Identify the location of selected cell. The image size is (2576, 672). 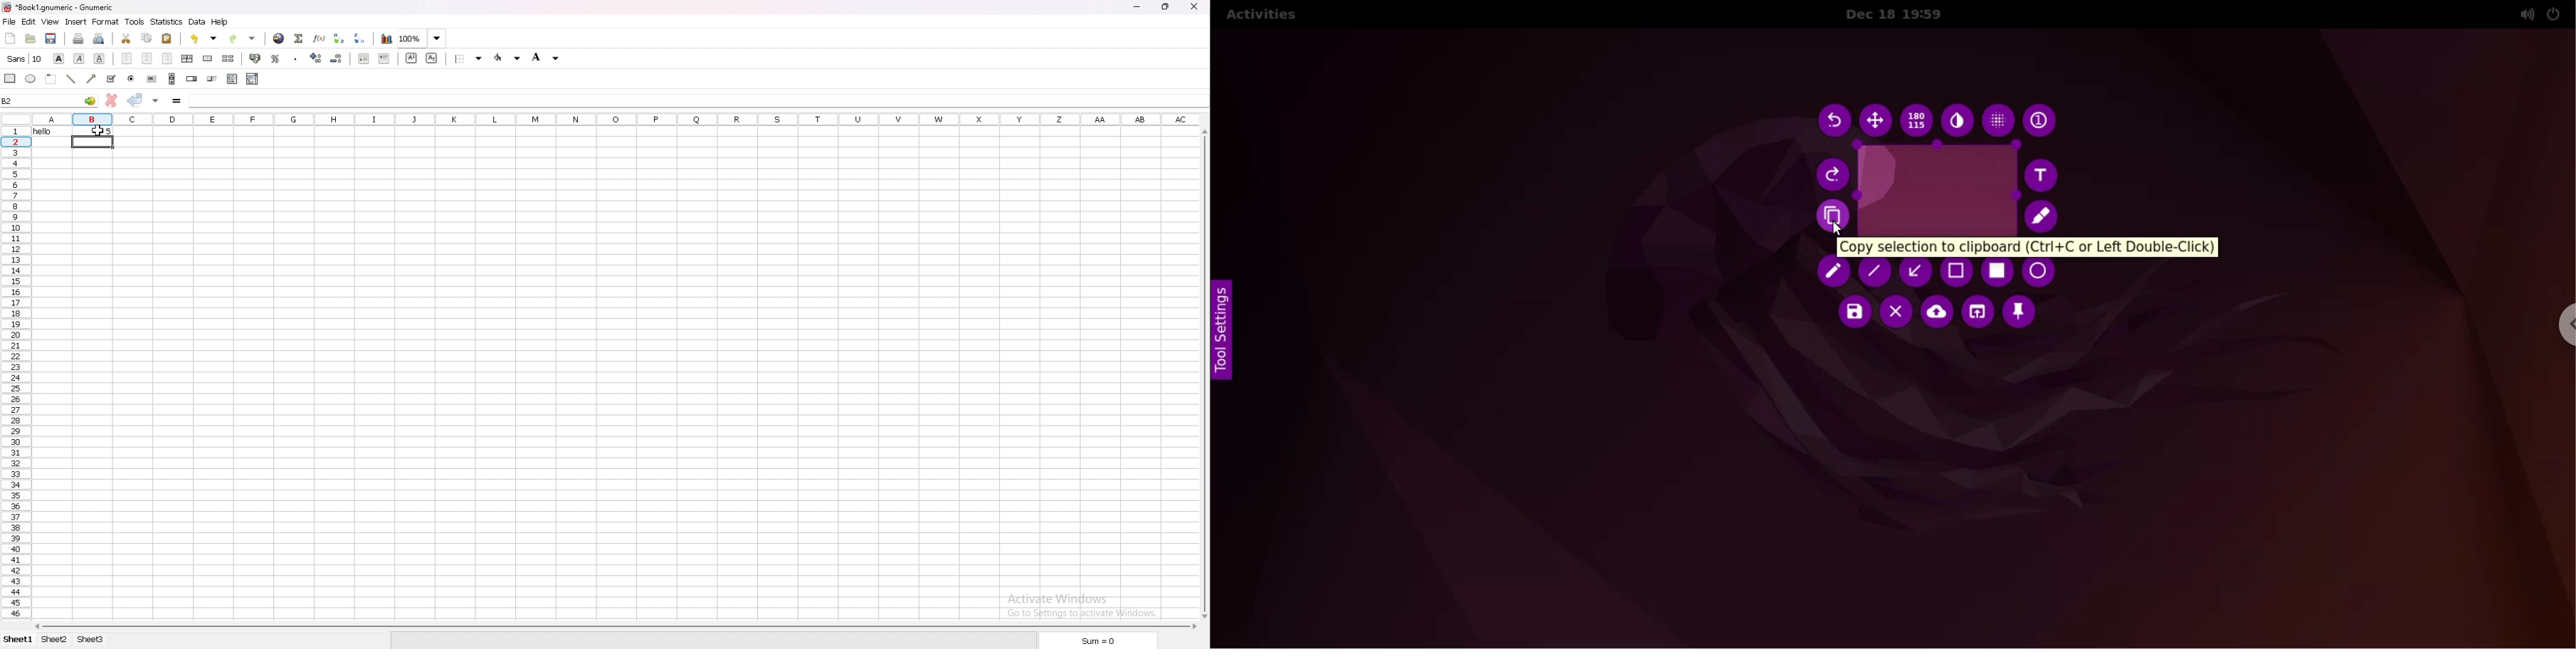
(50, 100).